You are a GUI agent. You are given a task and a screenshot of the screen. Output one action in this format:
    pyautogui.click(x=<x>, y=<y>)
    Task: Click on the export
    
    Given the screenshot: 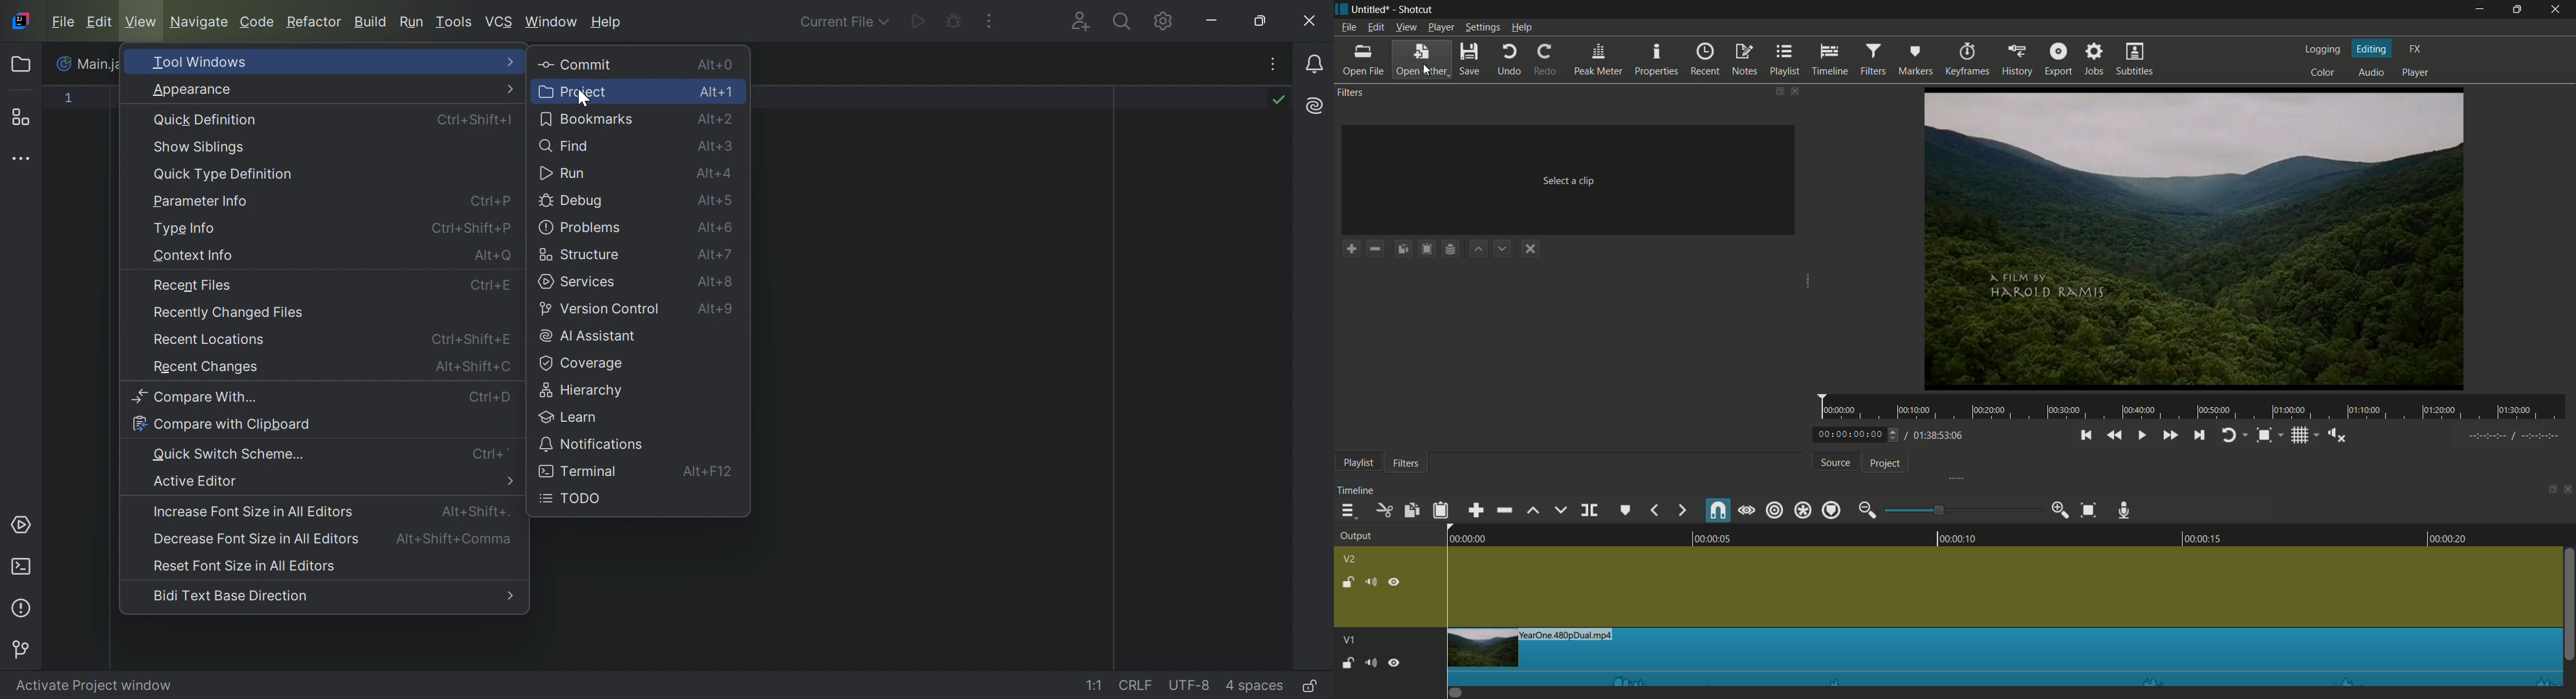 What is the action you would take?
    pyautogui.click(x=2059, y=60)
    